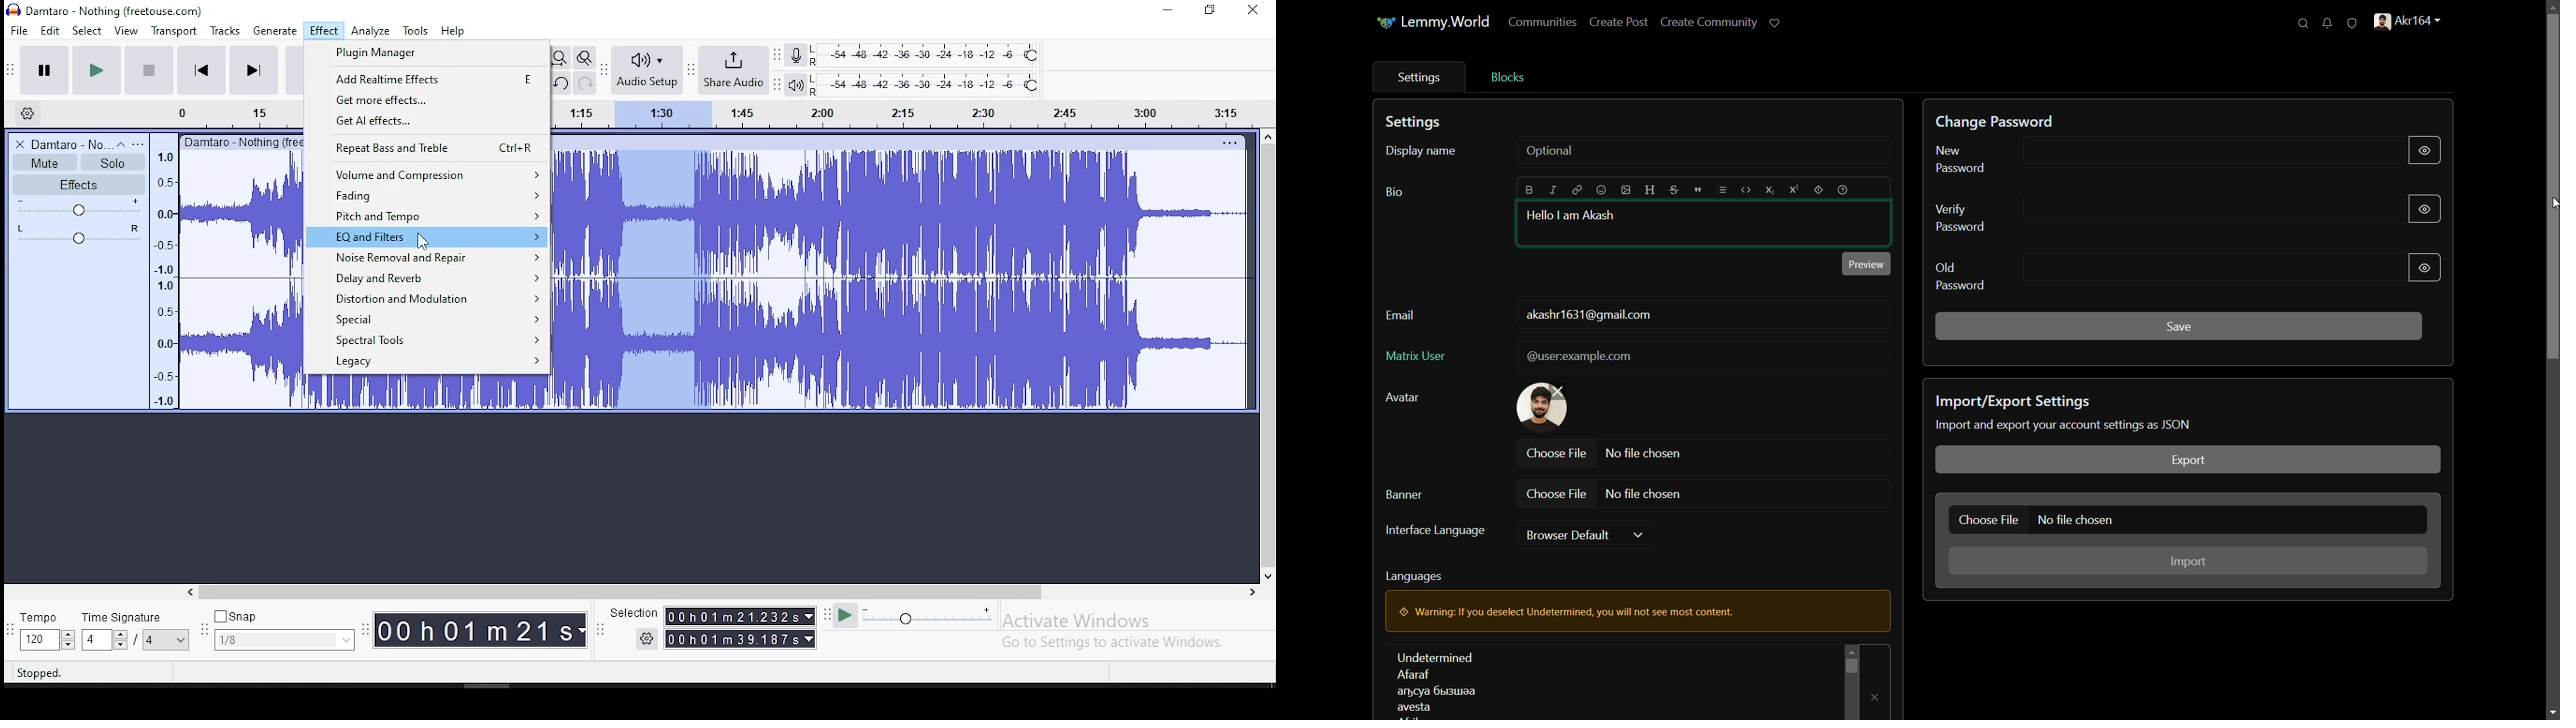 This screenshot has height=728, width=2576. Describe the element at coordinates (825, 615) in the screenshot. I see `` at that location.